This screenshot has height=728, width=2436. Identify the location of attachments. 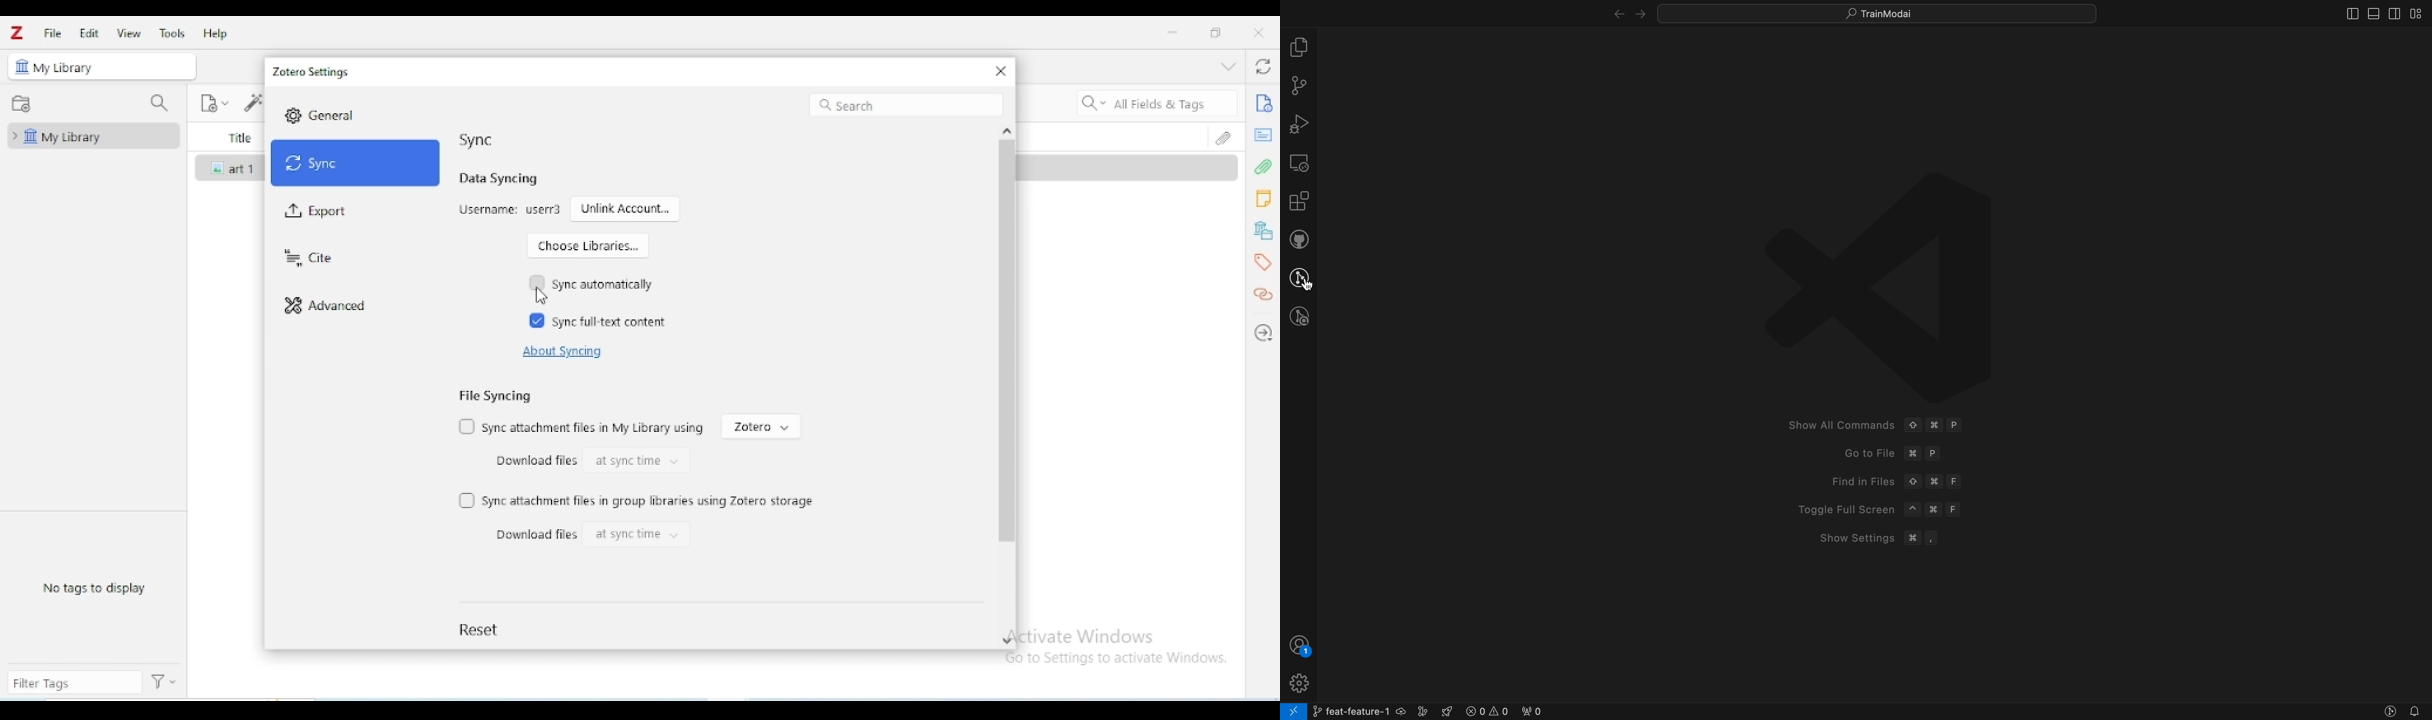
(1264, 167).